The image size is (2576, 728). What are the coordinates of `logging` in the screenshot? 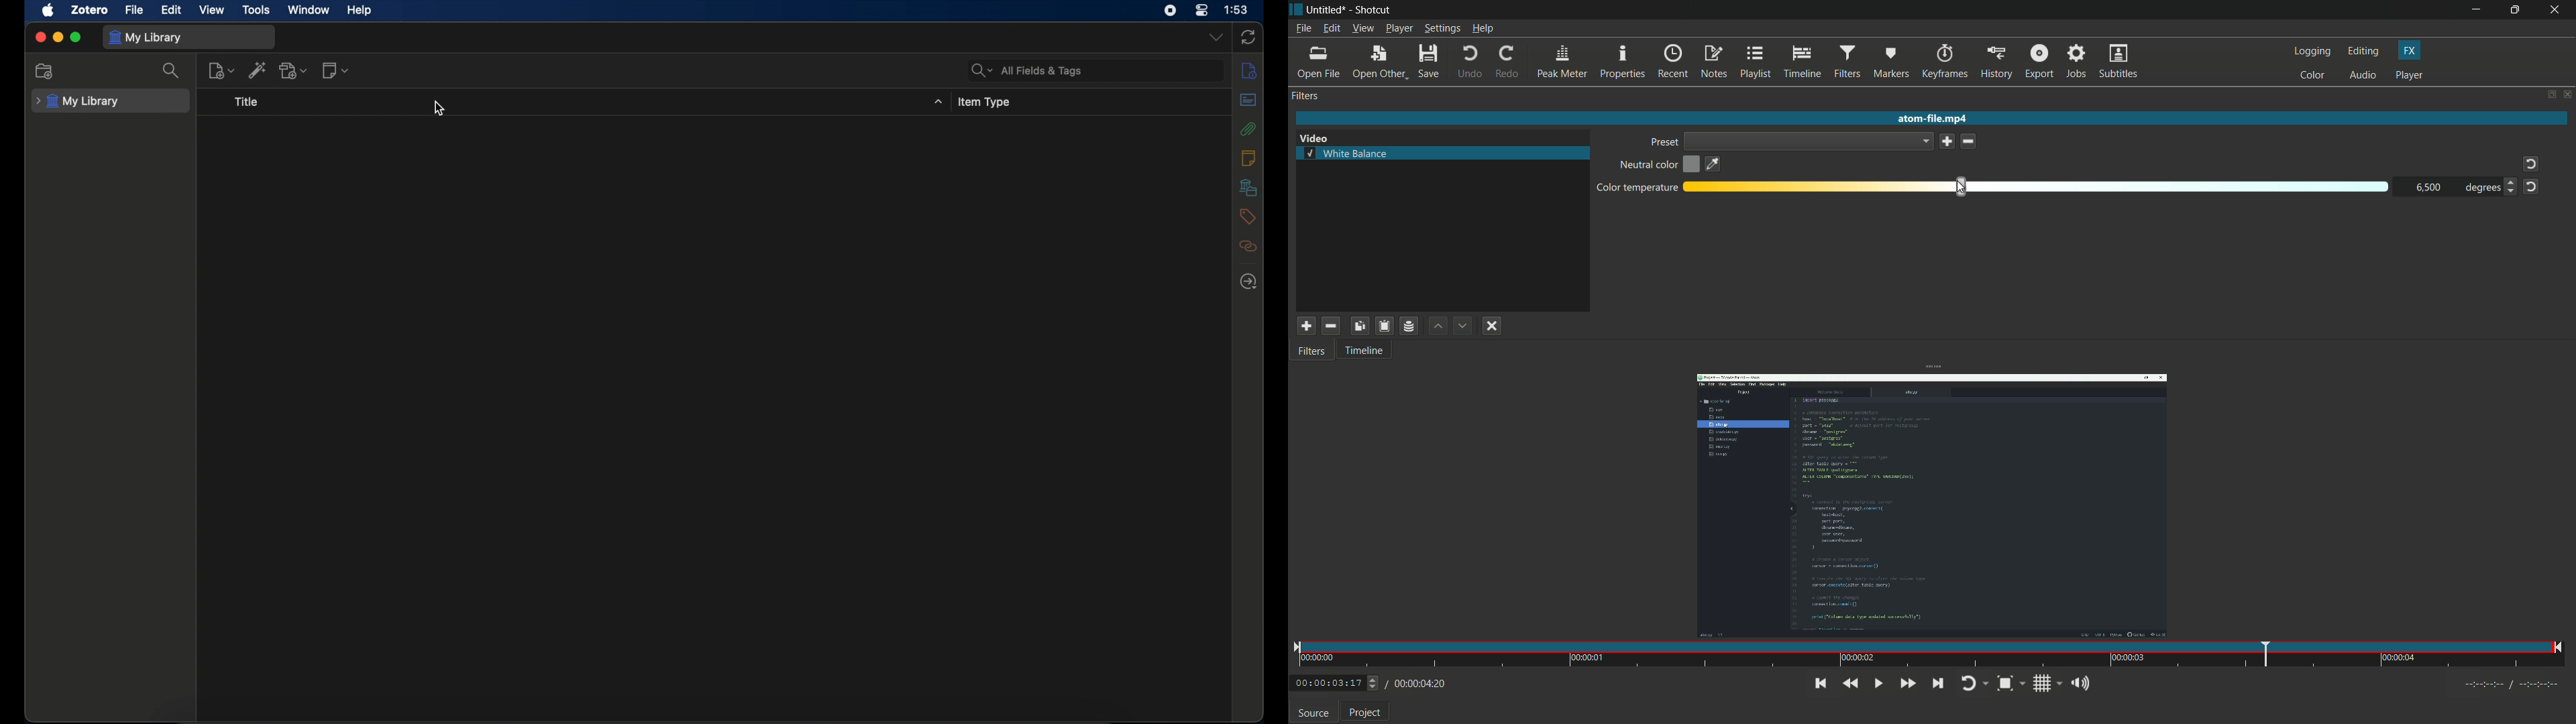 It's located at (2313, 52).